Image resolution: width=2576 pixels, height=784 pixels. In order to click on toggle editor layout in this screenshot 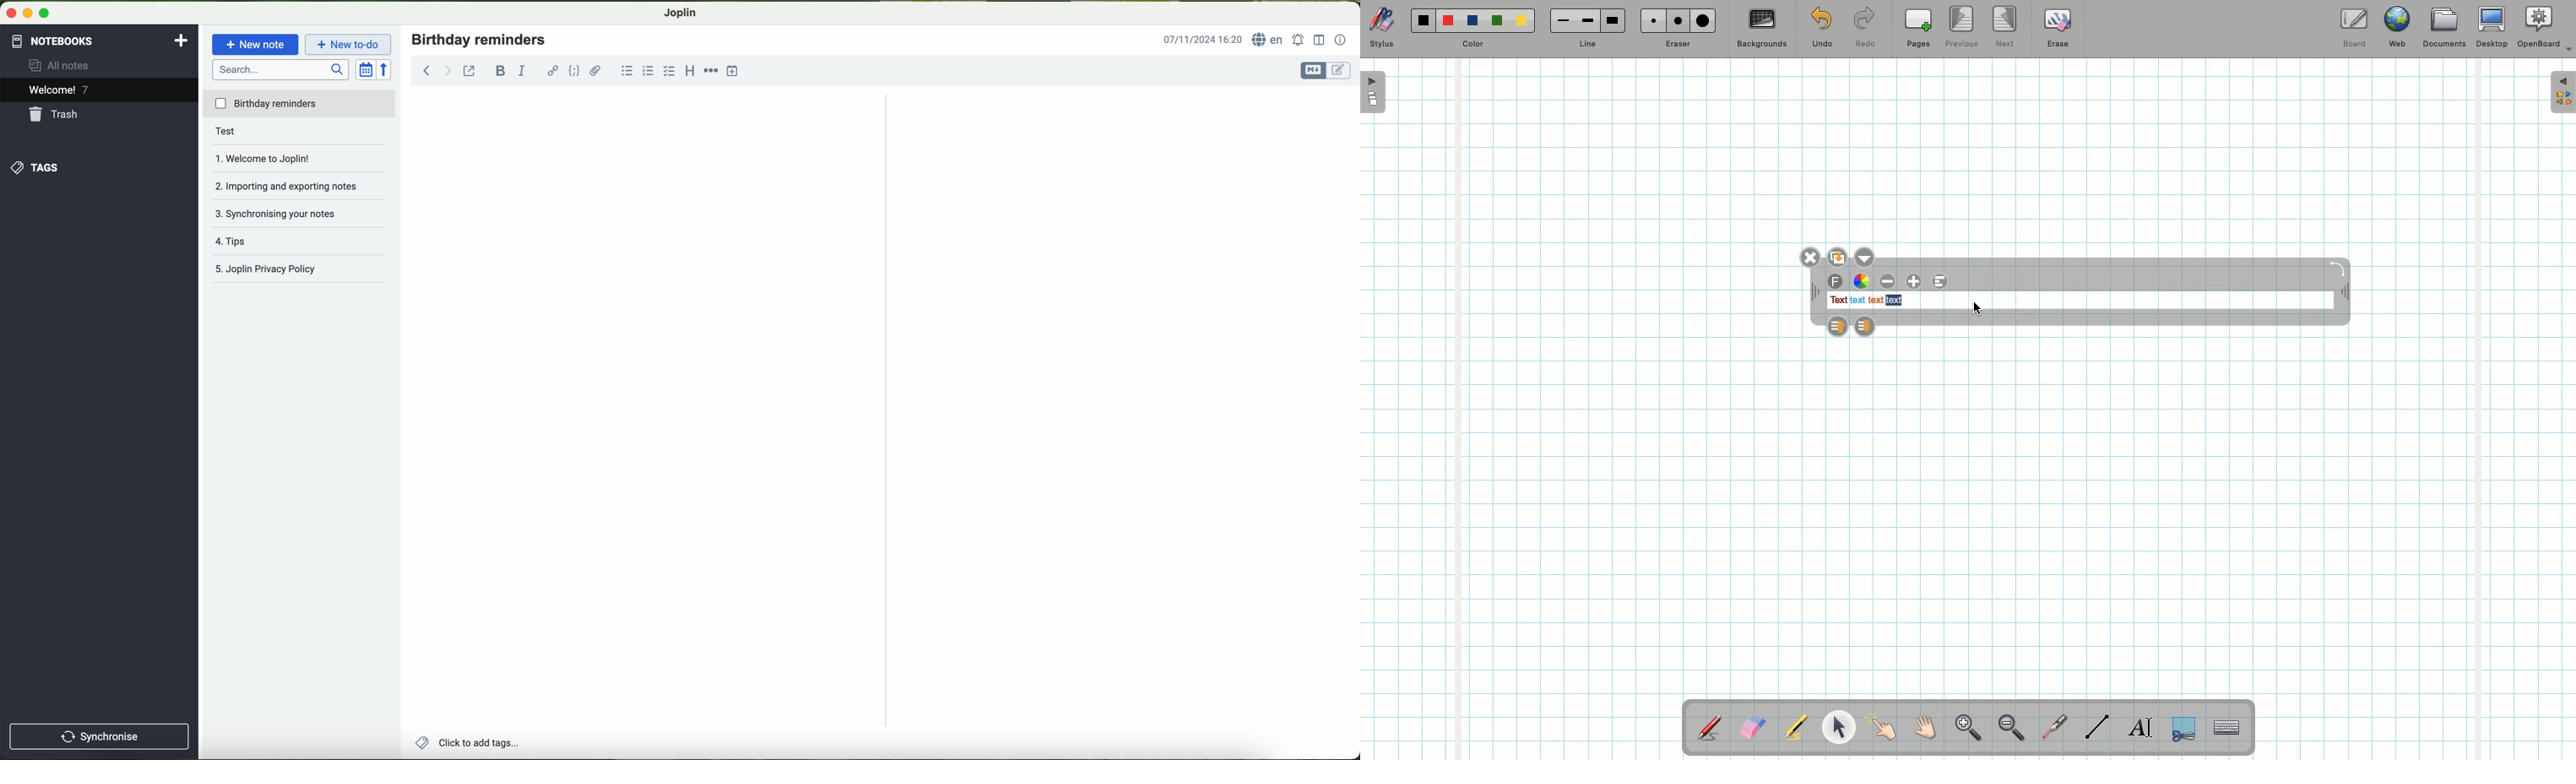, I will do `click(1319, 41)`.